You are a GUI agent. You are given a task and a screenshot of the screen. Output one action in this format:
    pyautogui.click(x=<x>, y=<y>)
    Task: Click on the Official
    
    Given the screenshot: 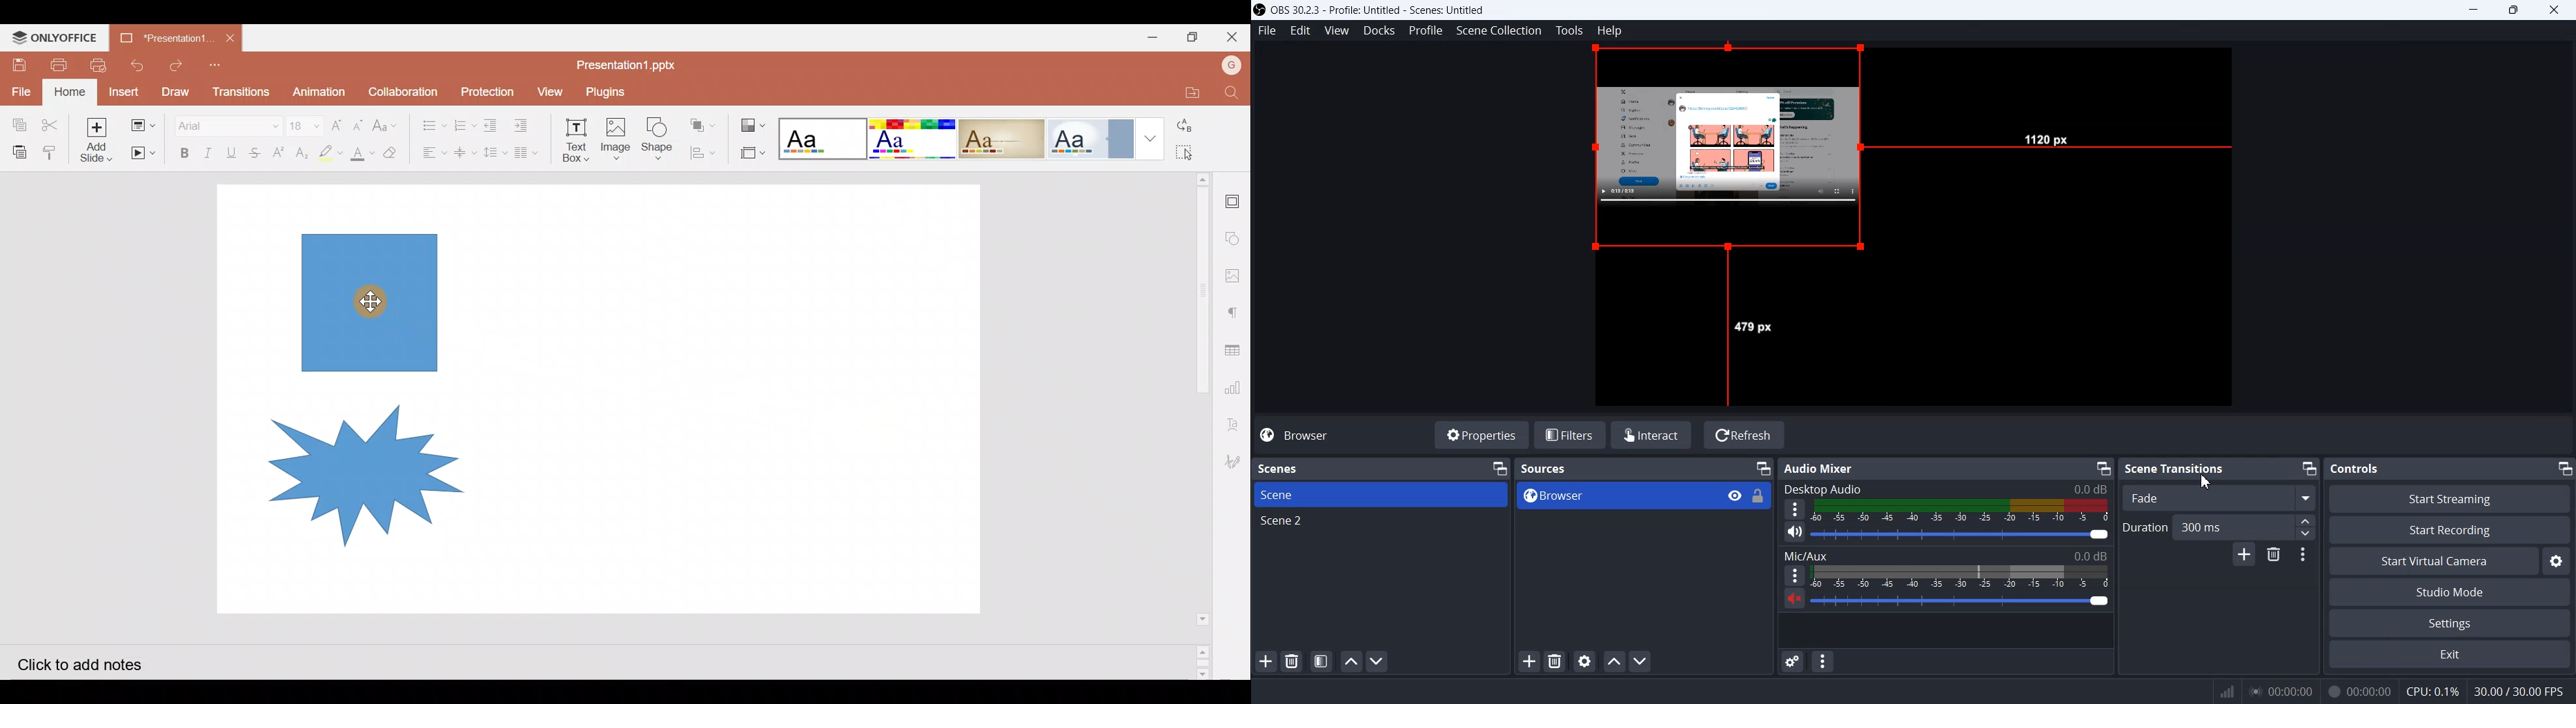 What is the action you would take?
    pyautogui.click(x=1090, y=138)
    